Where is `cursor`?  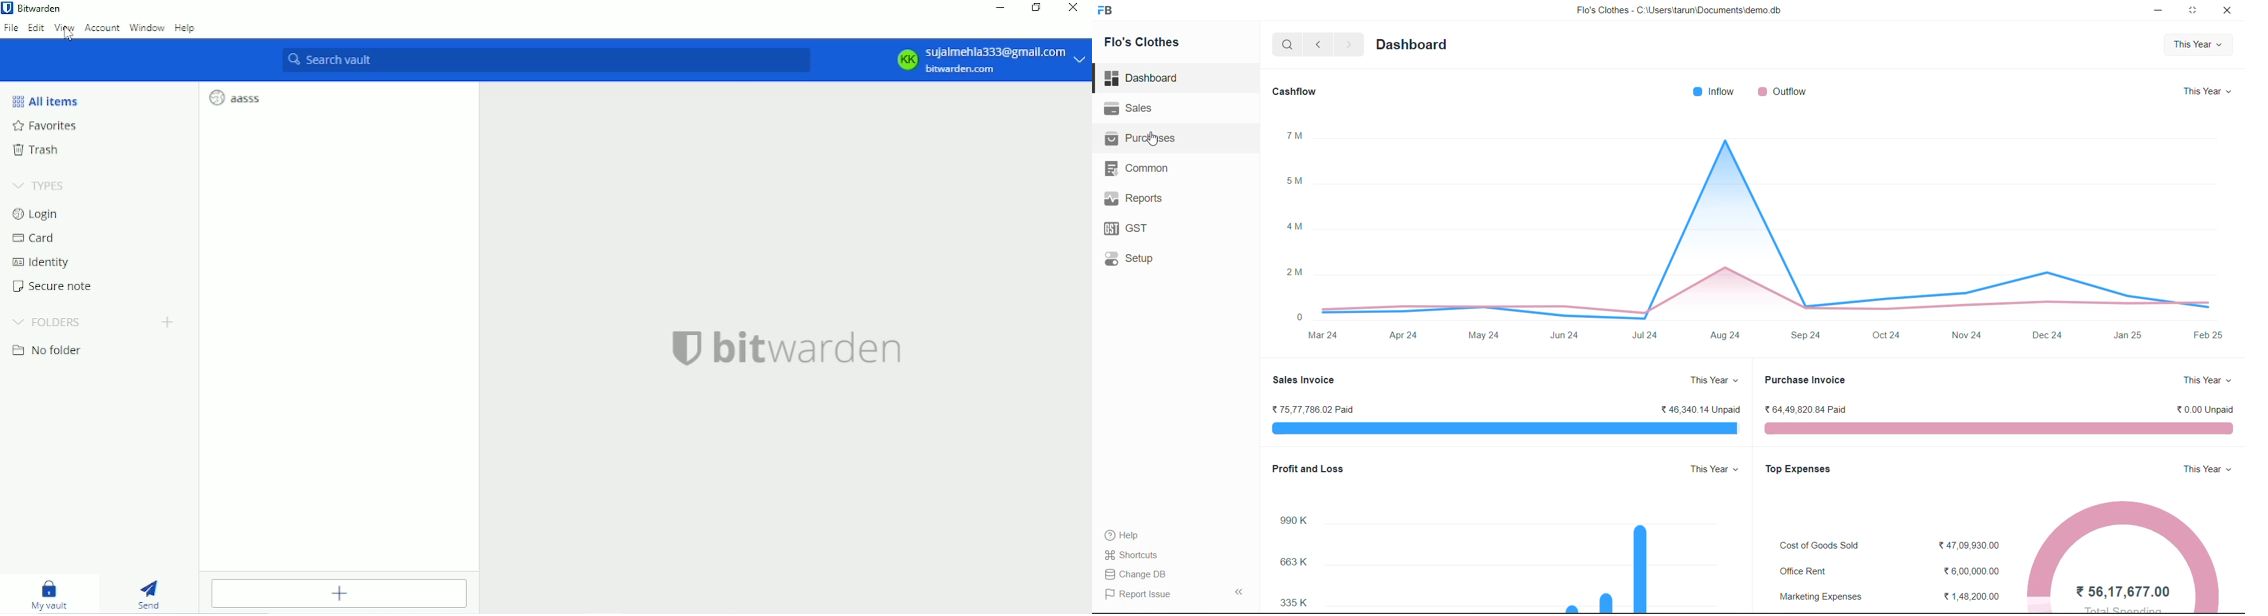
cursor is located at coordinates (1154, 142).